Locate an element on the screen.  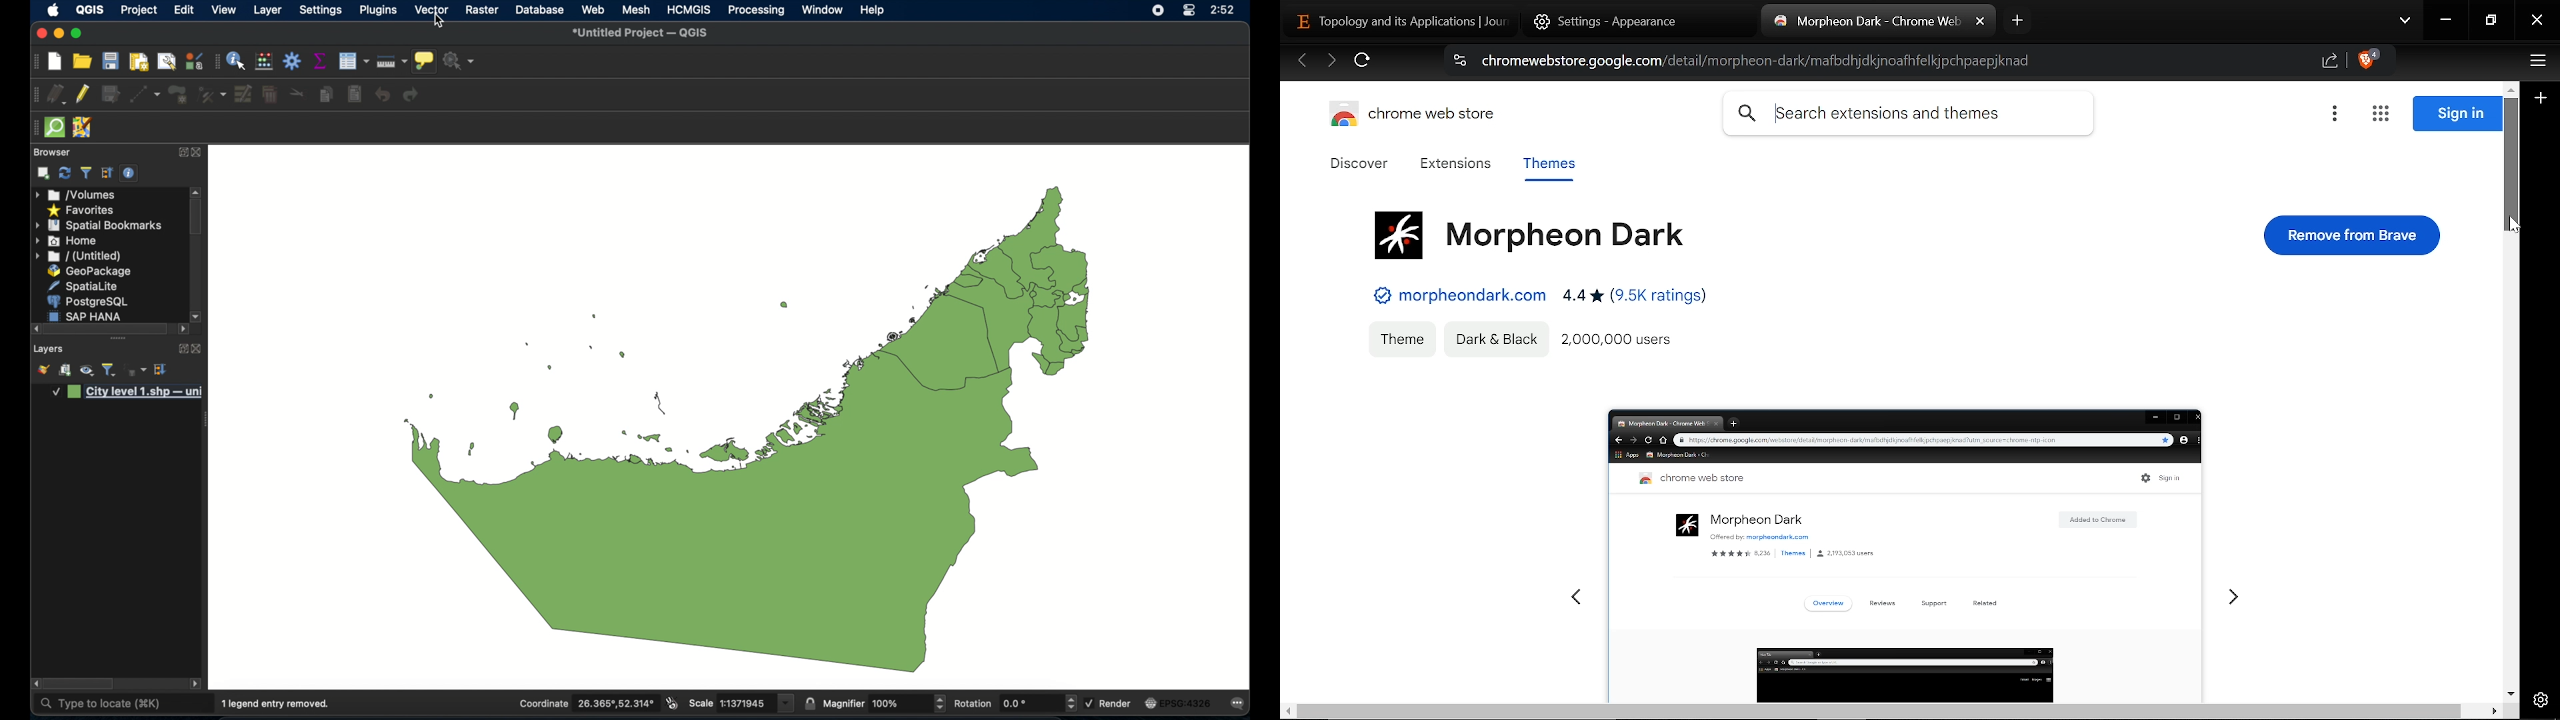
close is located at coordinates (197, 349).